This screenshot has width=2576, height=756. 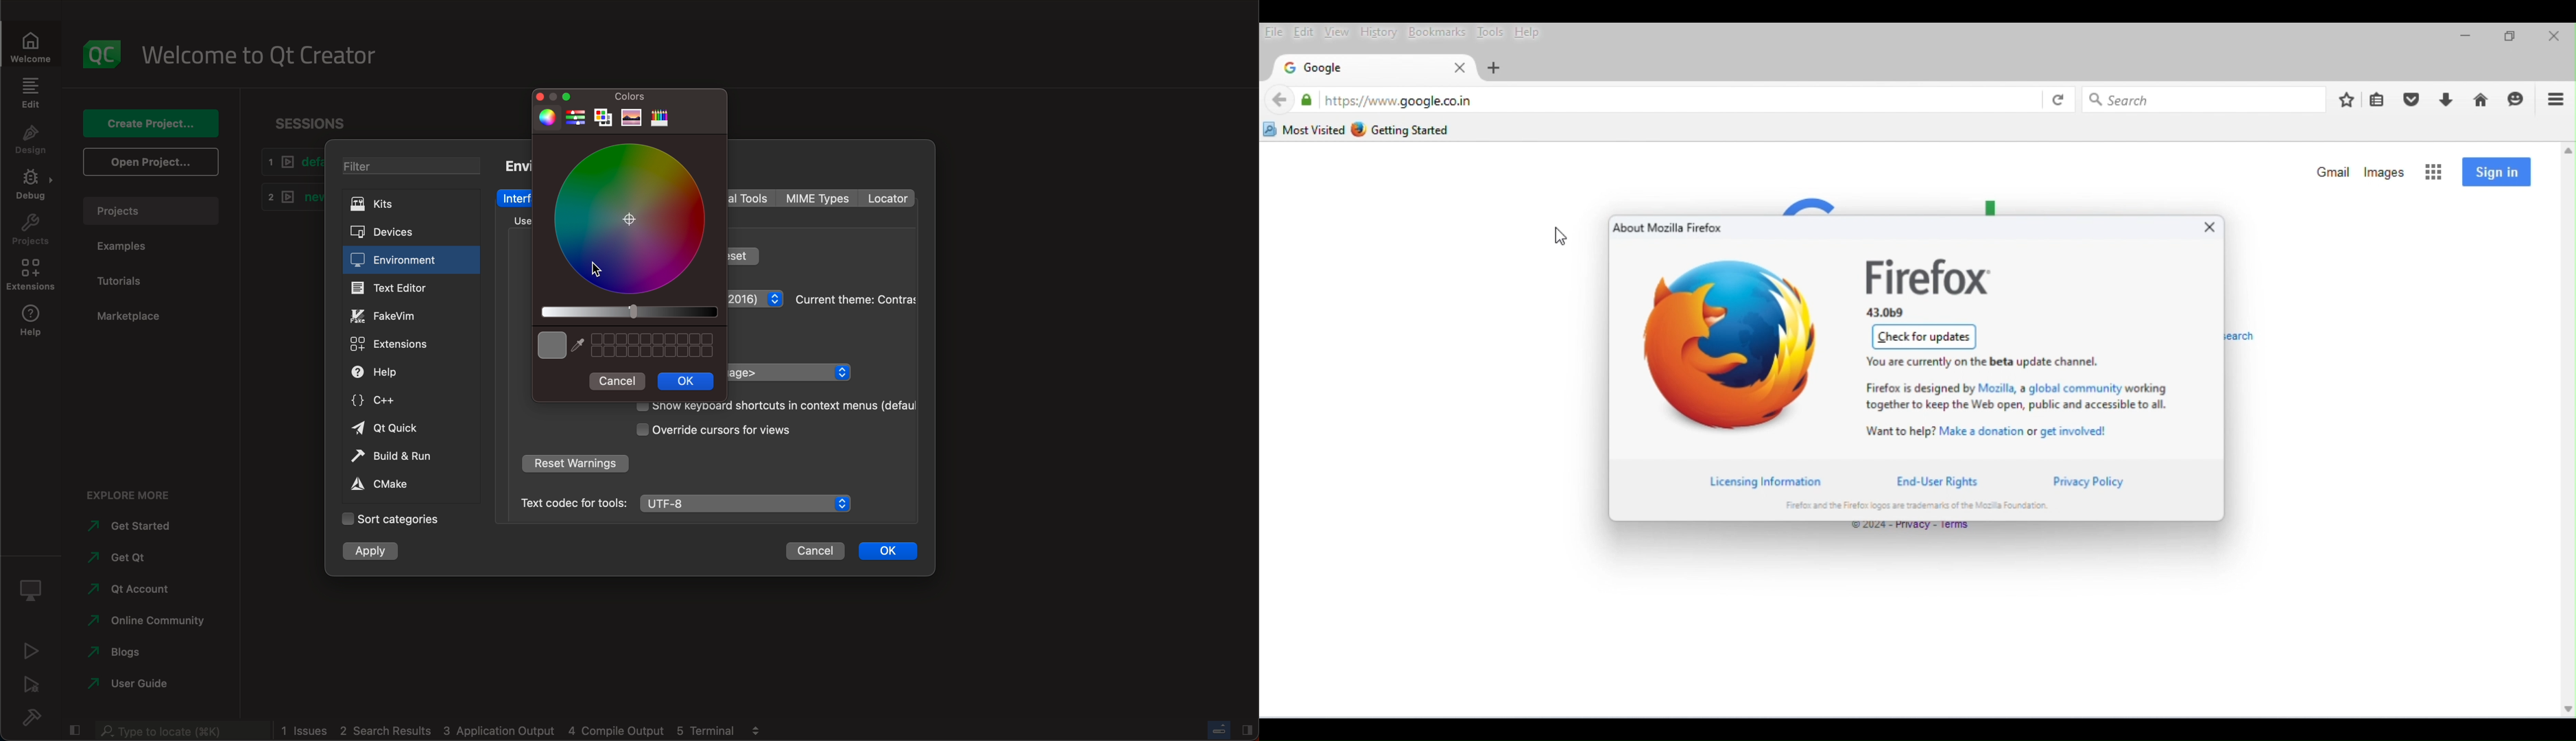 What do you see at coordinates (1304, 32) in the screenshot?
I see `edit` at bounding box center [1304, 32].